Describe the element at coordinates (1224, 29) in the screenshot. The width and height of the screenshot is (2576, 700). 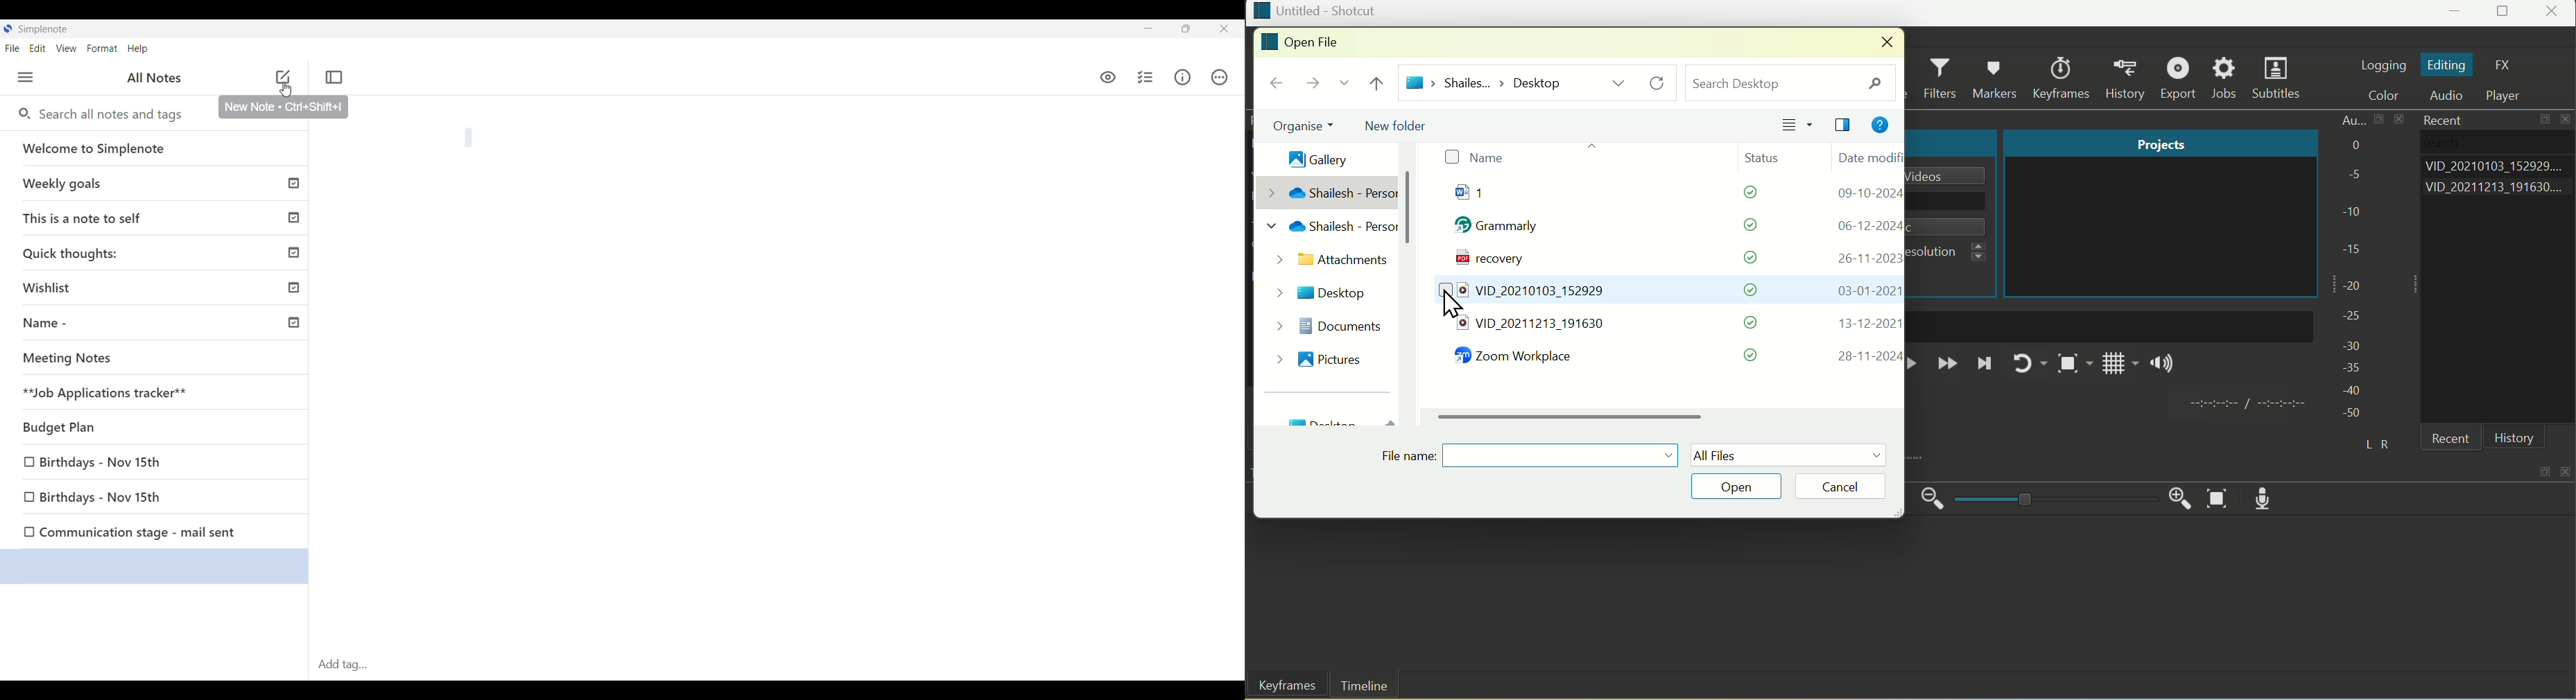
I see `Close` at that location.